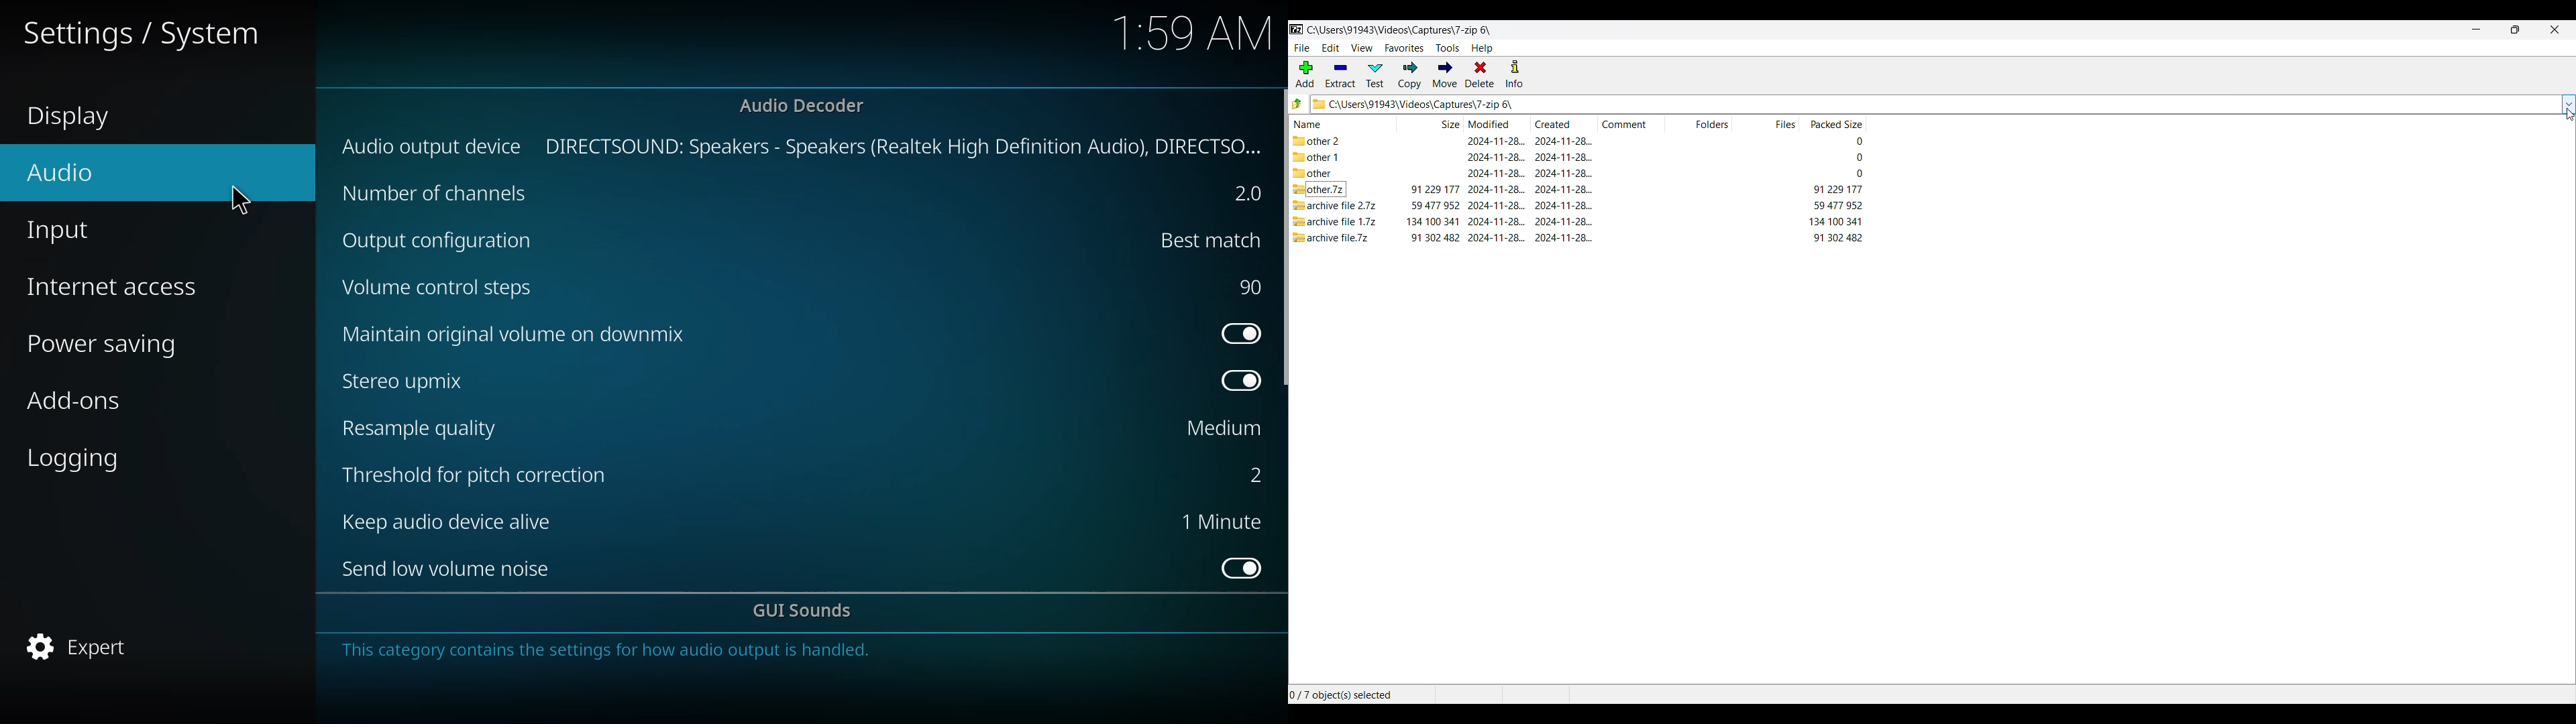 The image size is (2576, 728). I want to click on maintain original volume o downmix, so click(517, 334).